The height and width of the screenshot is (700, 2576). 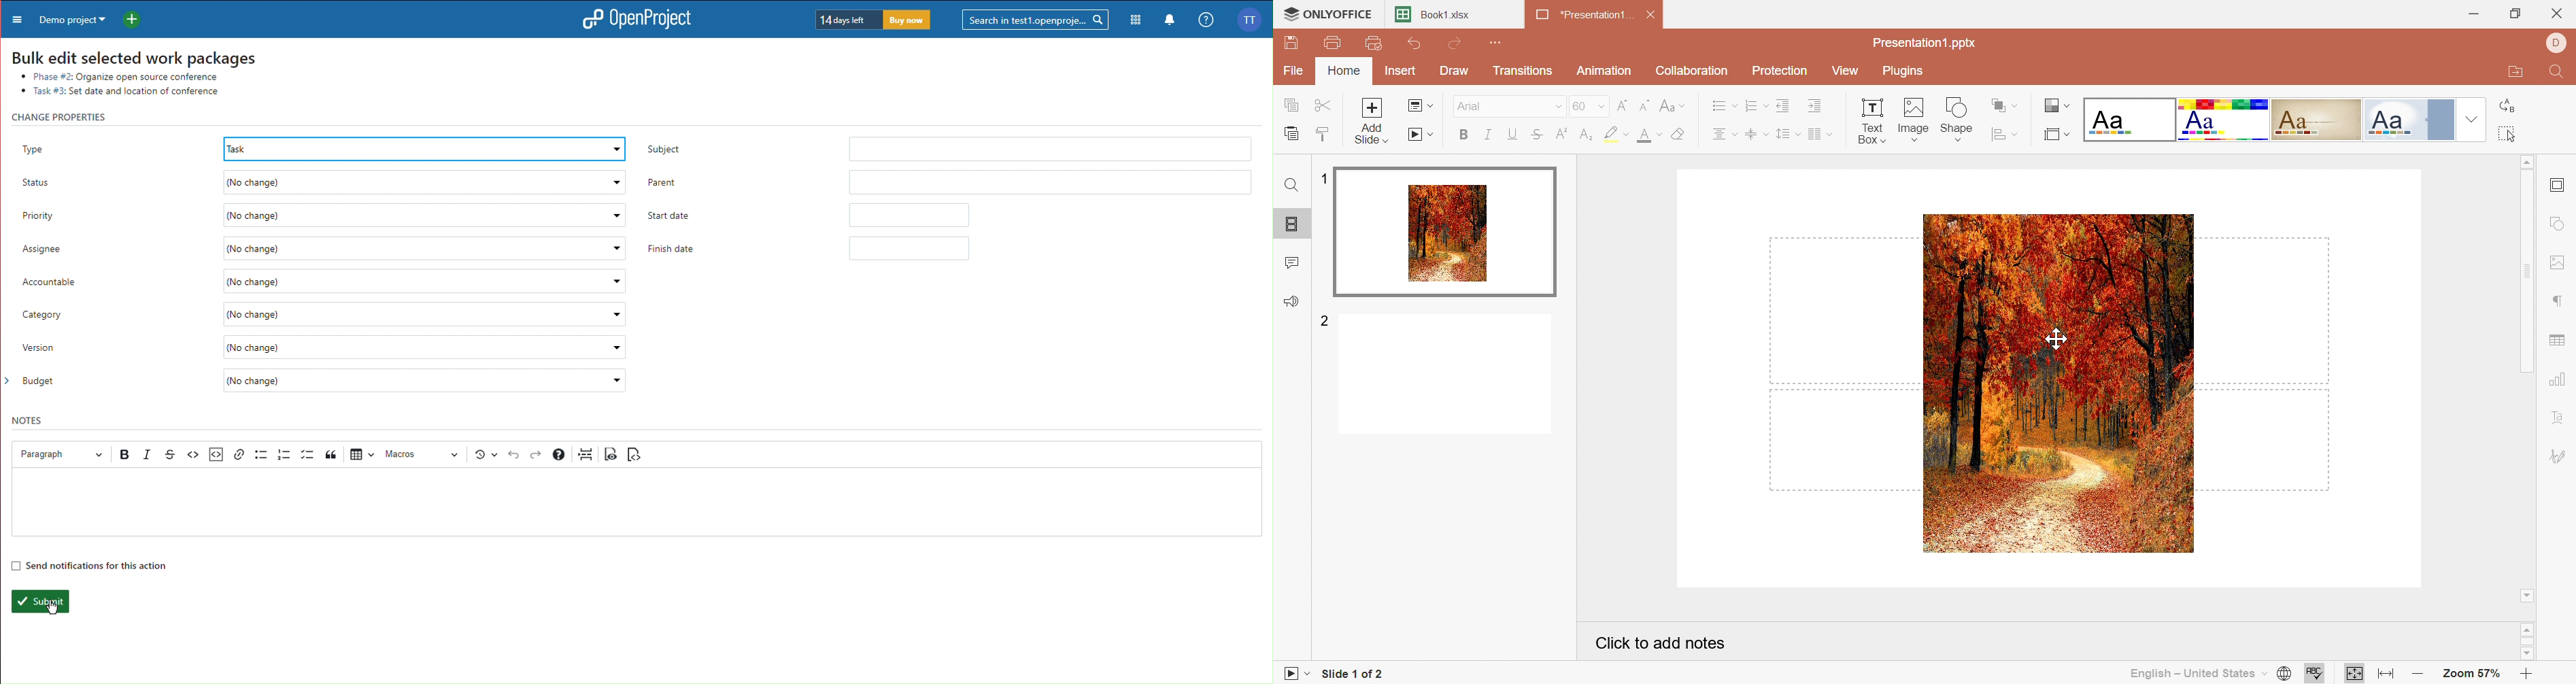 I want to click on Help, so click(x=559, y=454).